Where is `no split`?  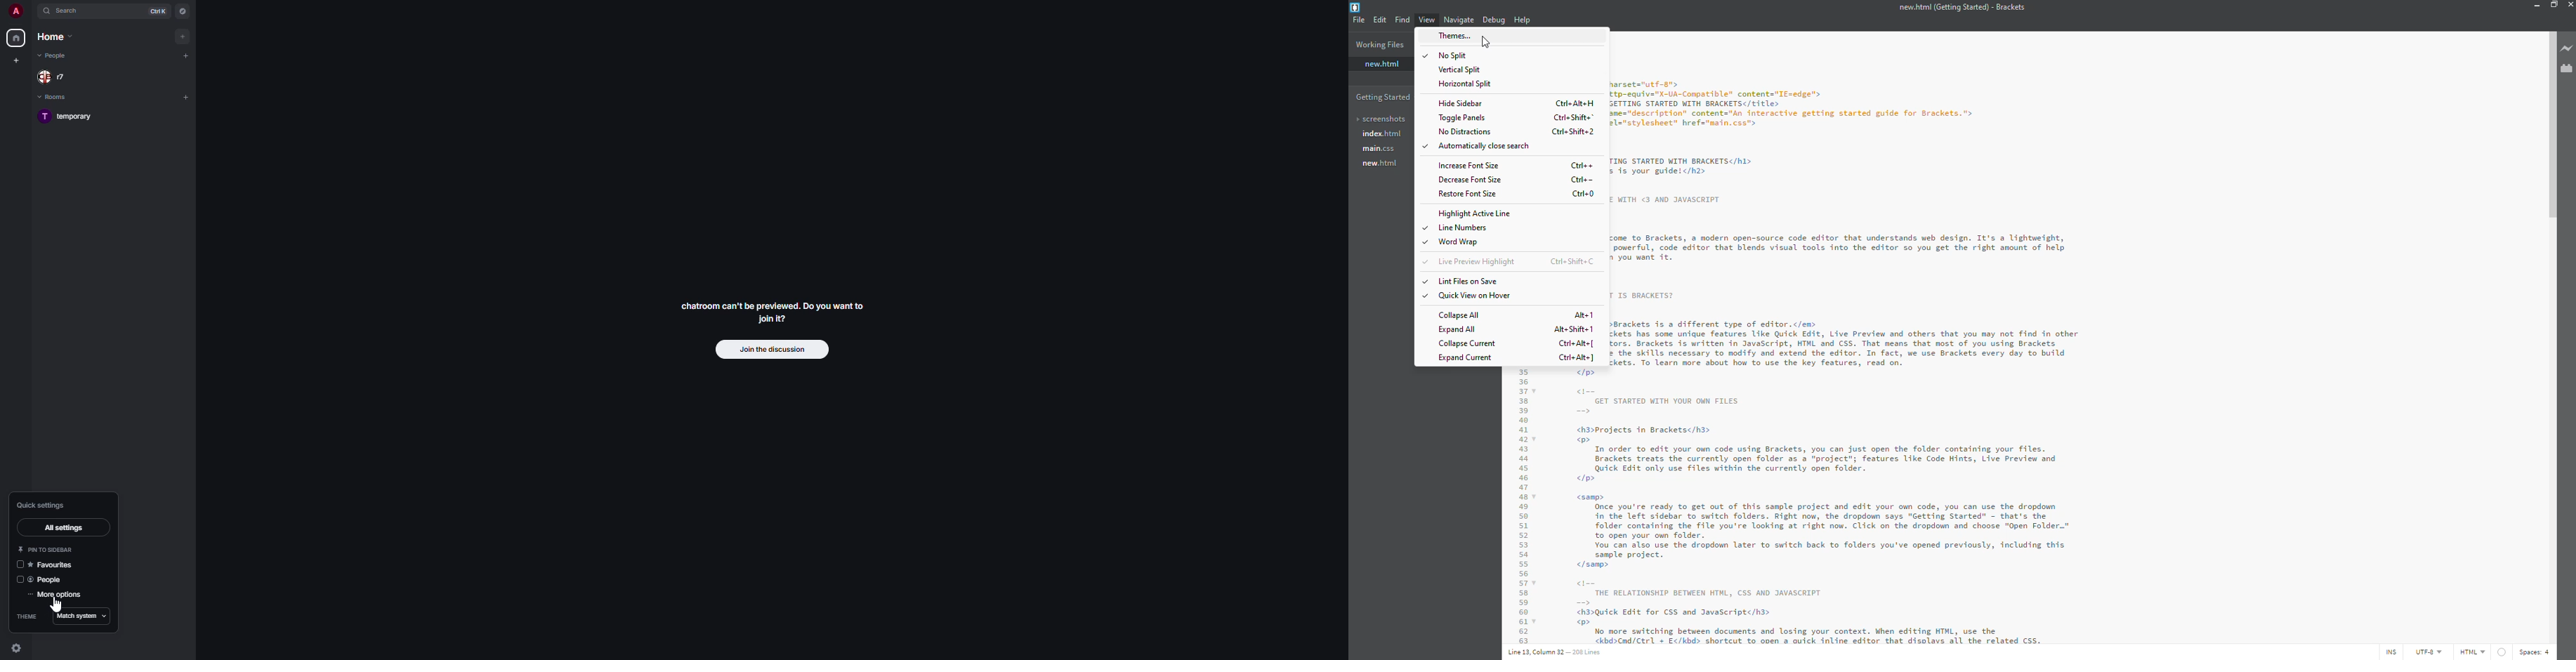
no split is located at coordinates (1457, 56).